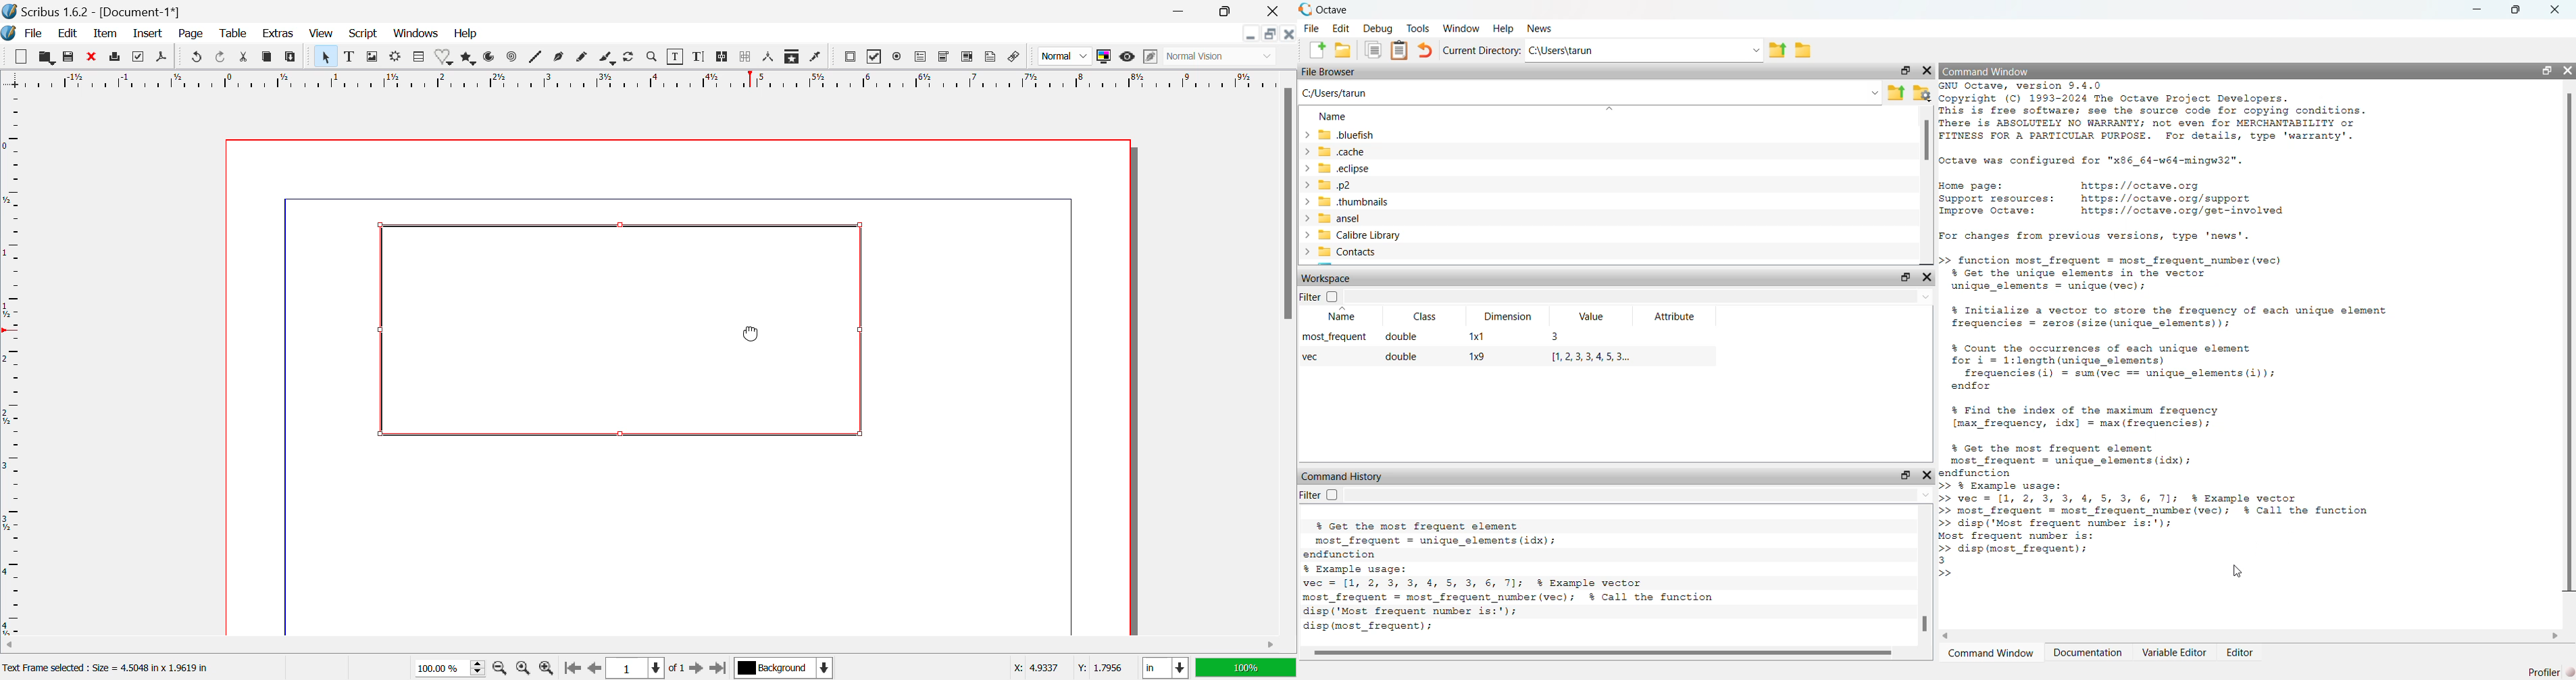 This screenshot has width=2576, height=700. Describe the element at coordinates (1922, 92) in the screenshot. I see `Browse your files` at that location.